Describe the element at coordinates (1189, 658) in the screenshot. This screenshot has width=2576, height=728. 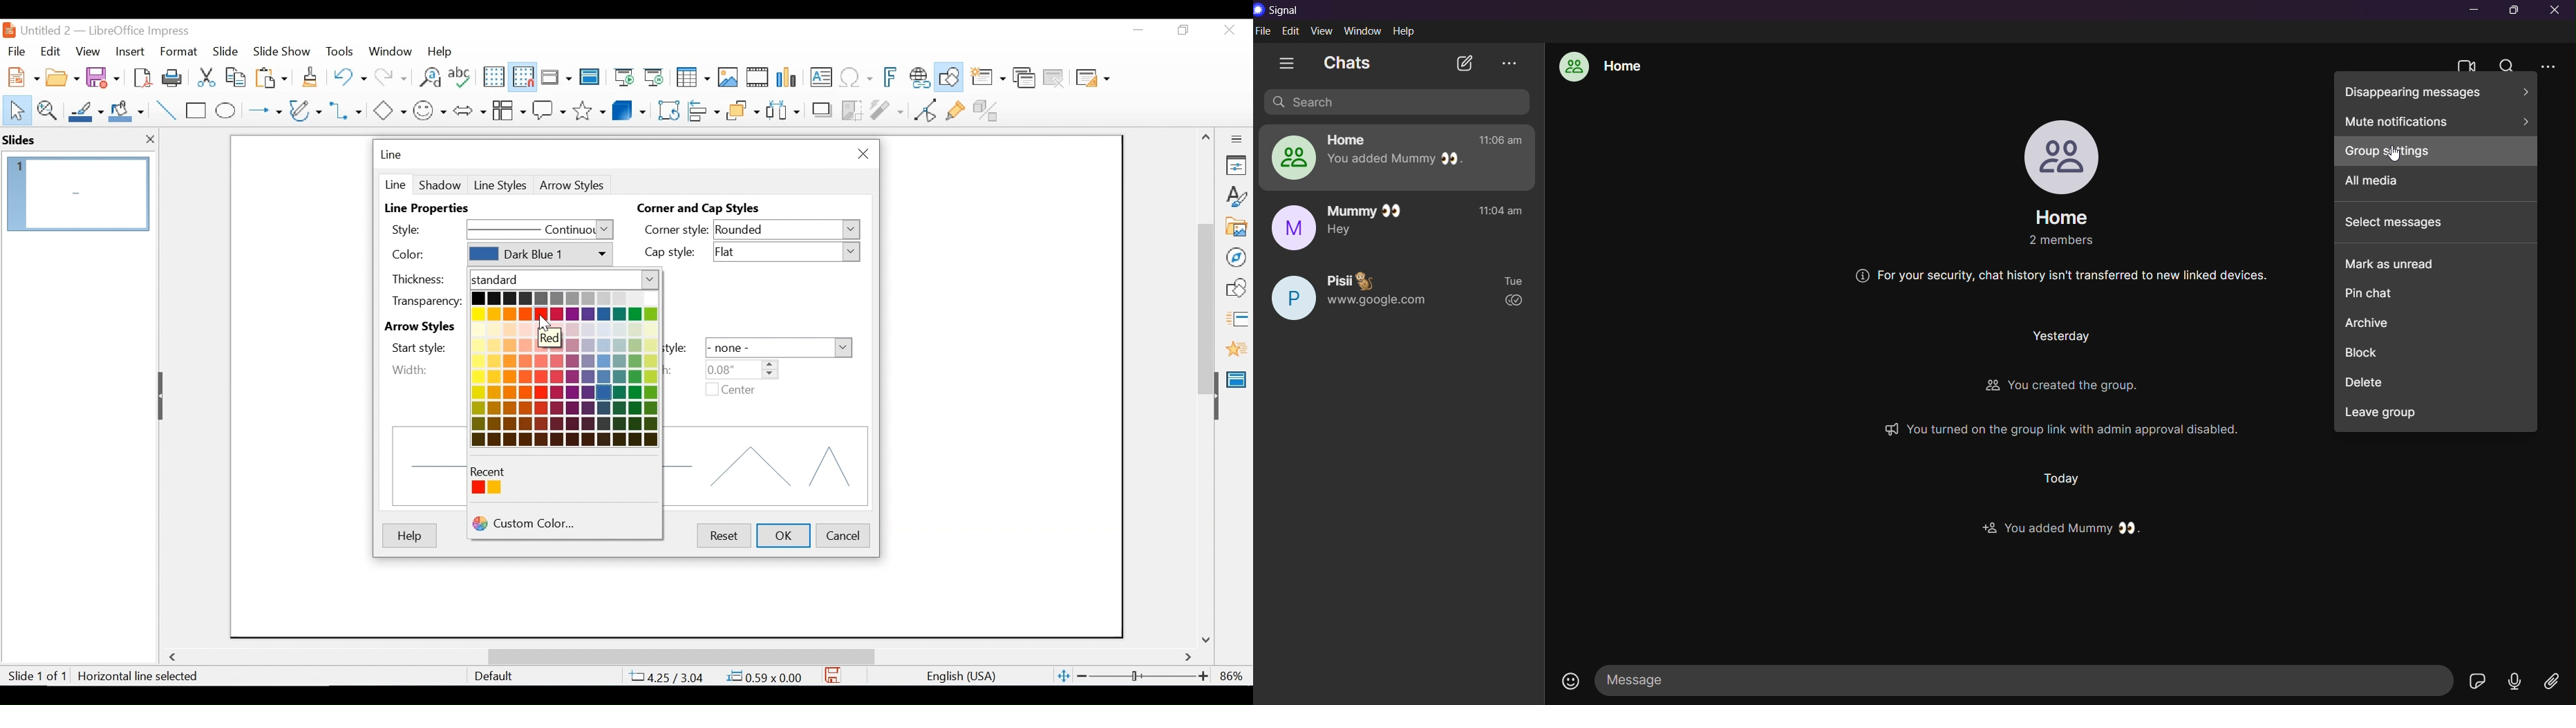
I see `Scroll Right` at that location.